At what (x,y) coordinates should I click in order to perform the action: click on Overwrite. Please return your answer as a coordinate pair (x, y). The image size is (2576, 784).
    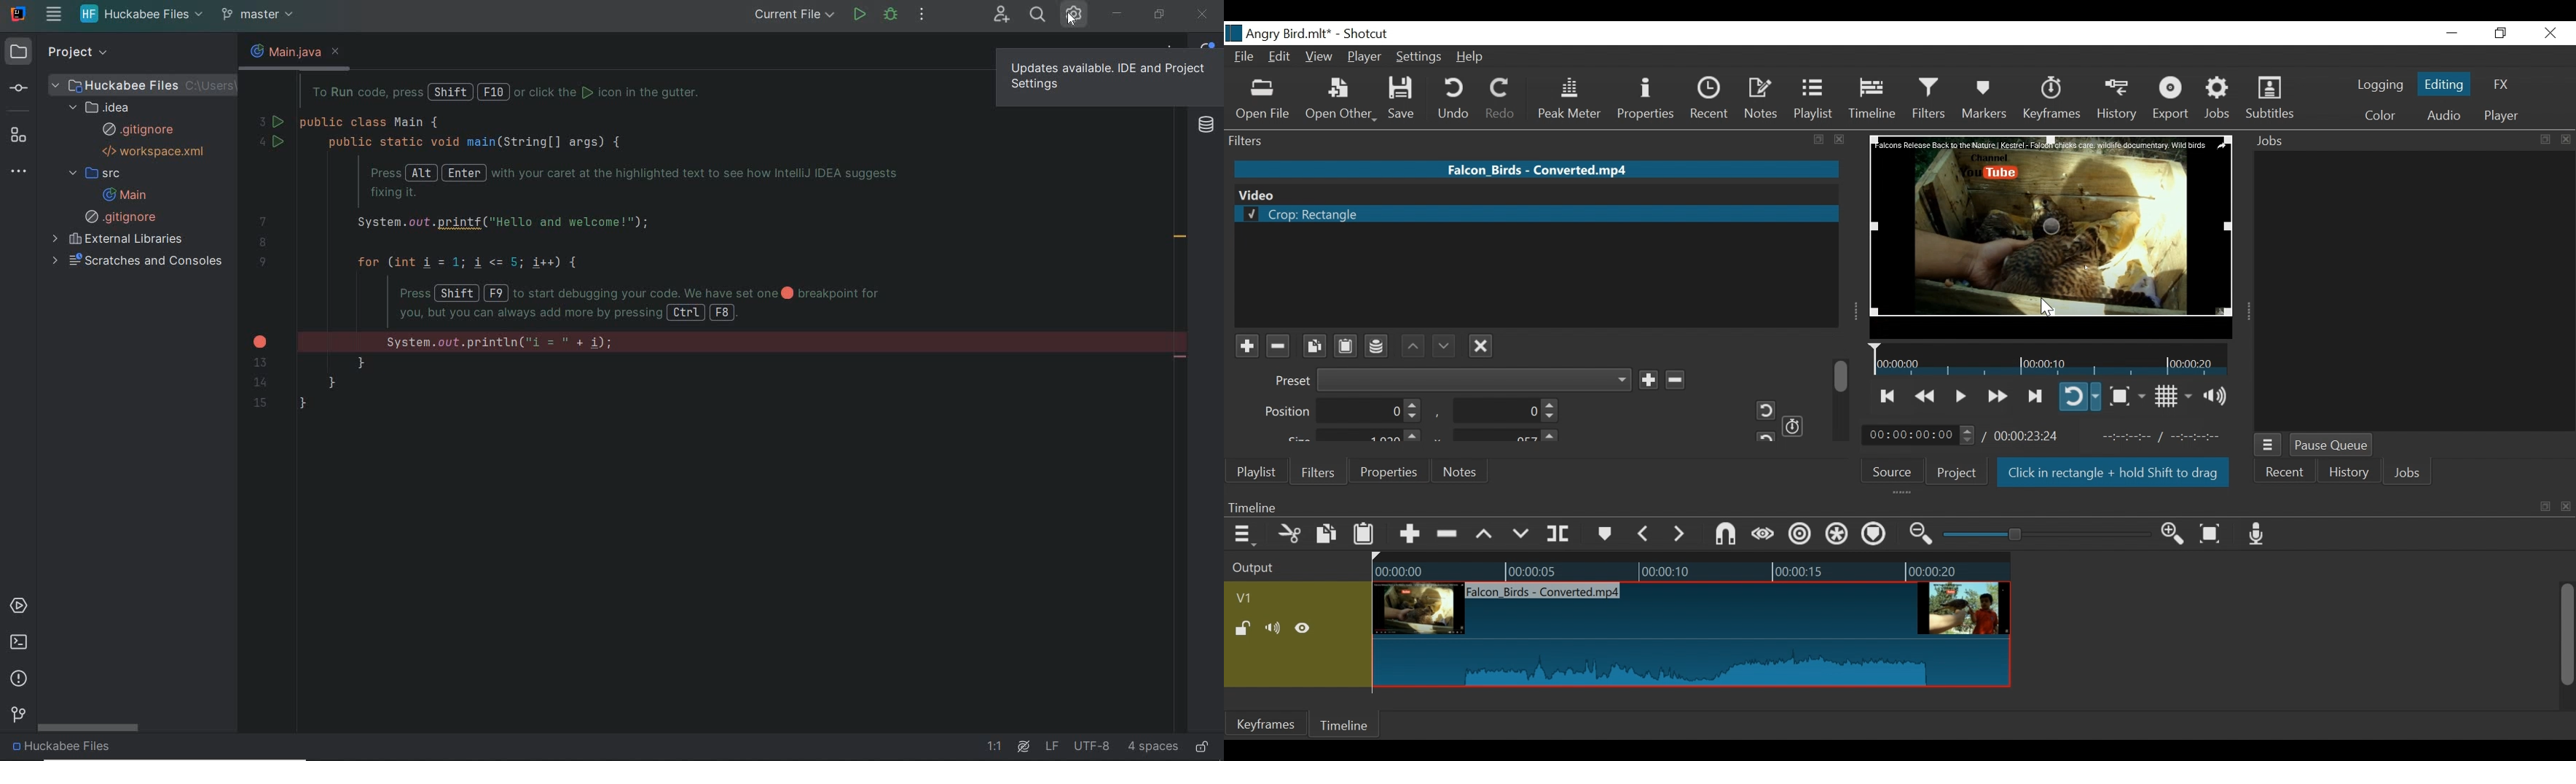
    Looking at the image, I should click on (1521, 534).